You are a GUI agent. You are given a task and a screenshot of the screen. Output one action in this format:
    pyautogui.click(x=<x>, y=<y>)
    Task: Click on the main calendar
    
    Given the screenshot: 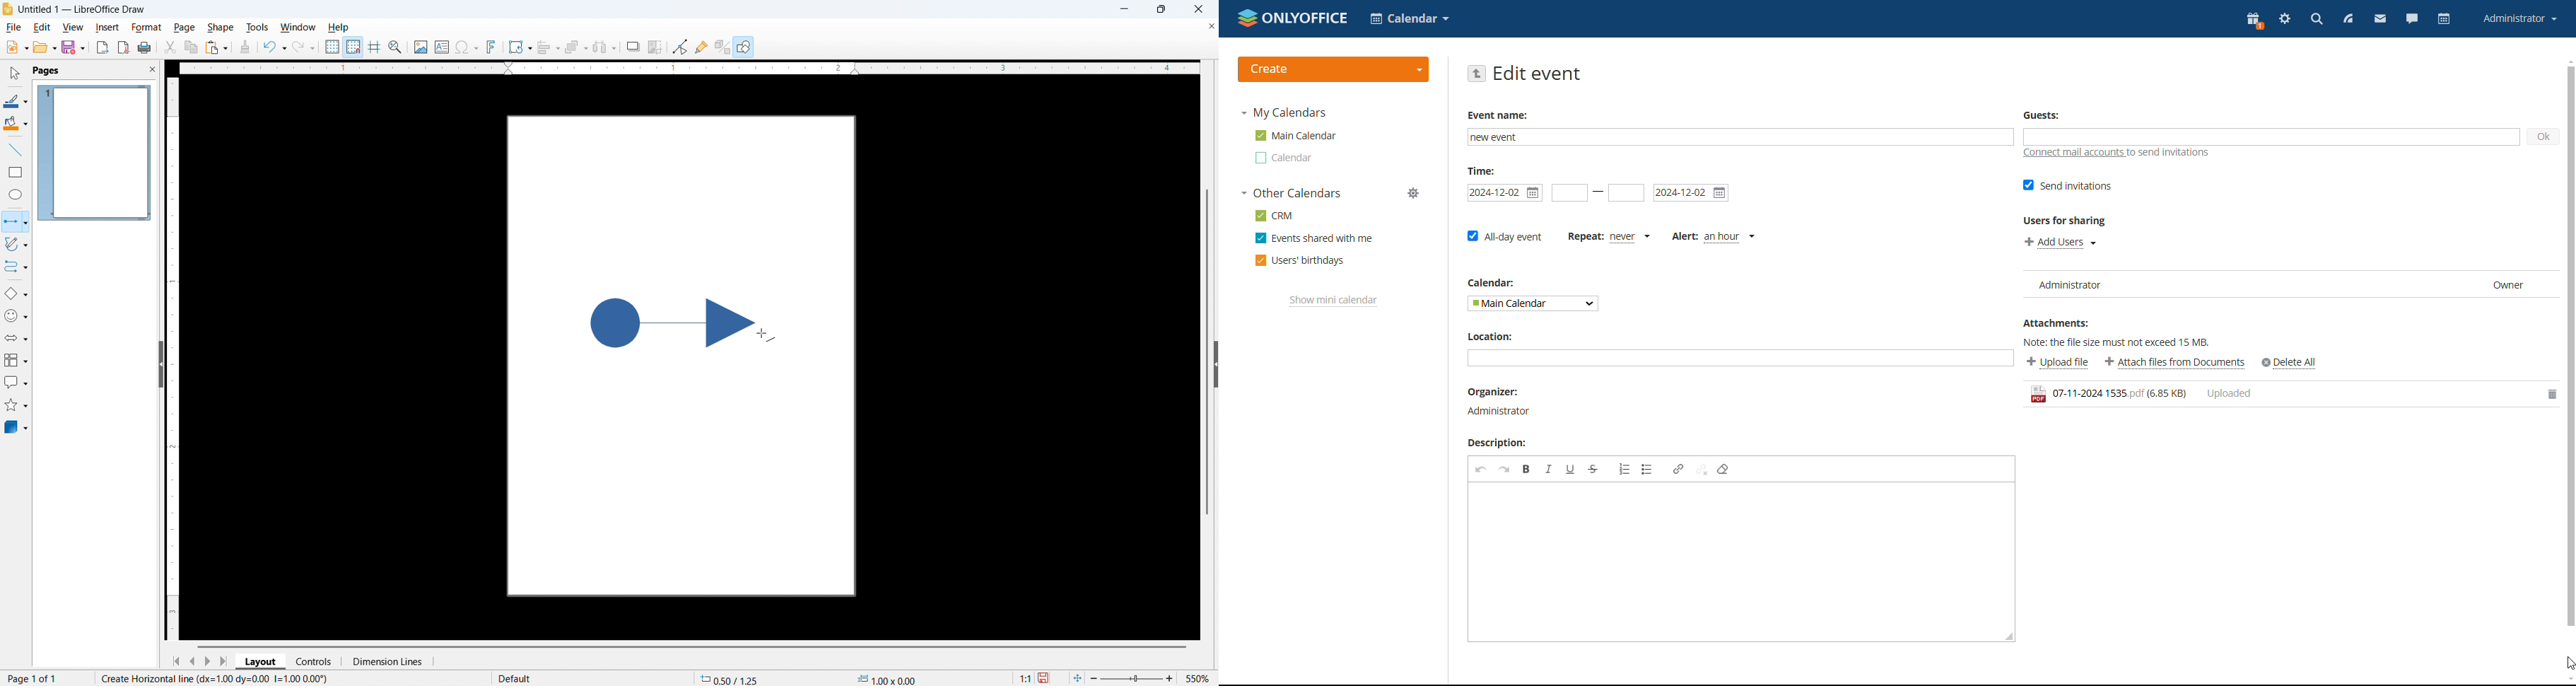 What is the action you would take?
    pyautogui.click(x=1296, y=136)
    